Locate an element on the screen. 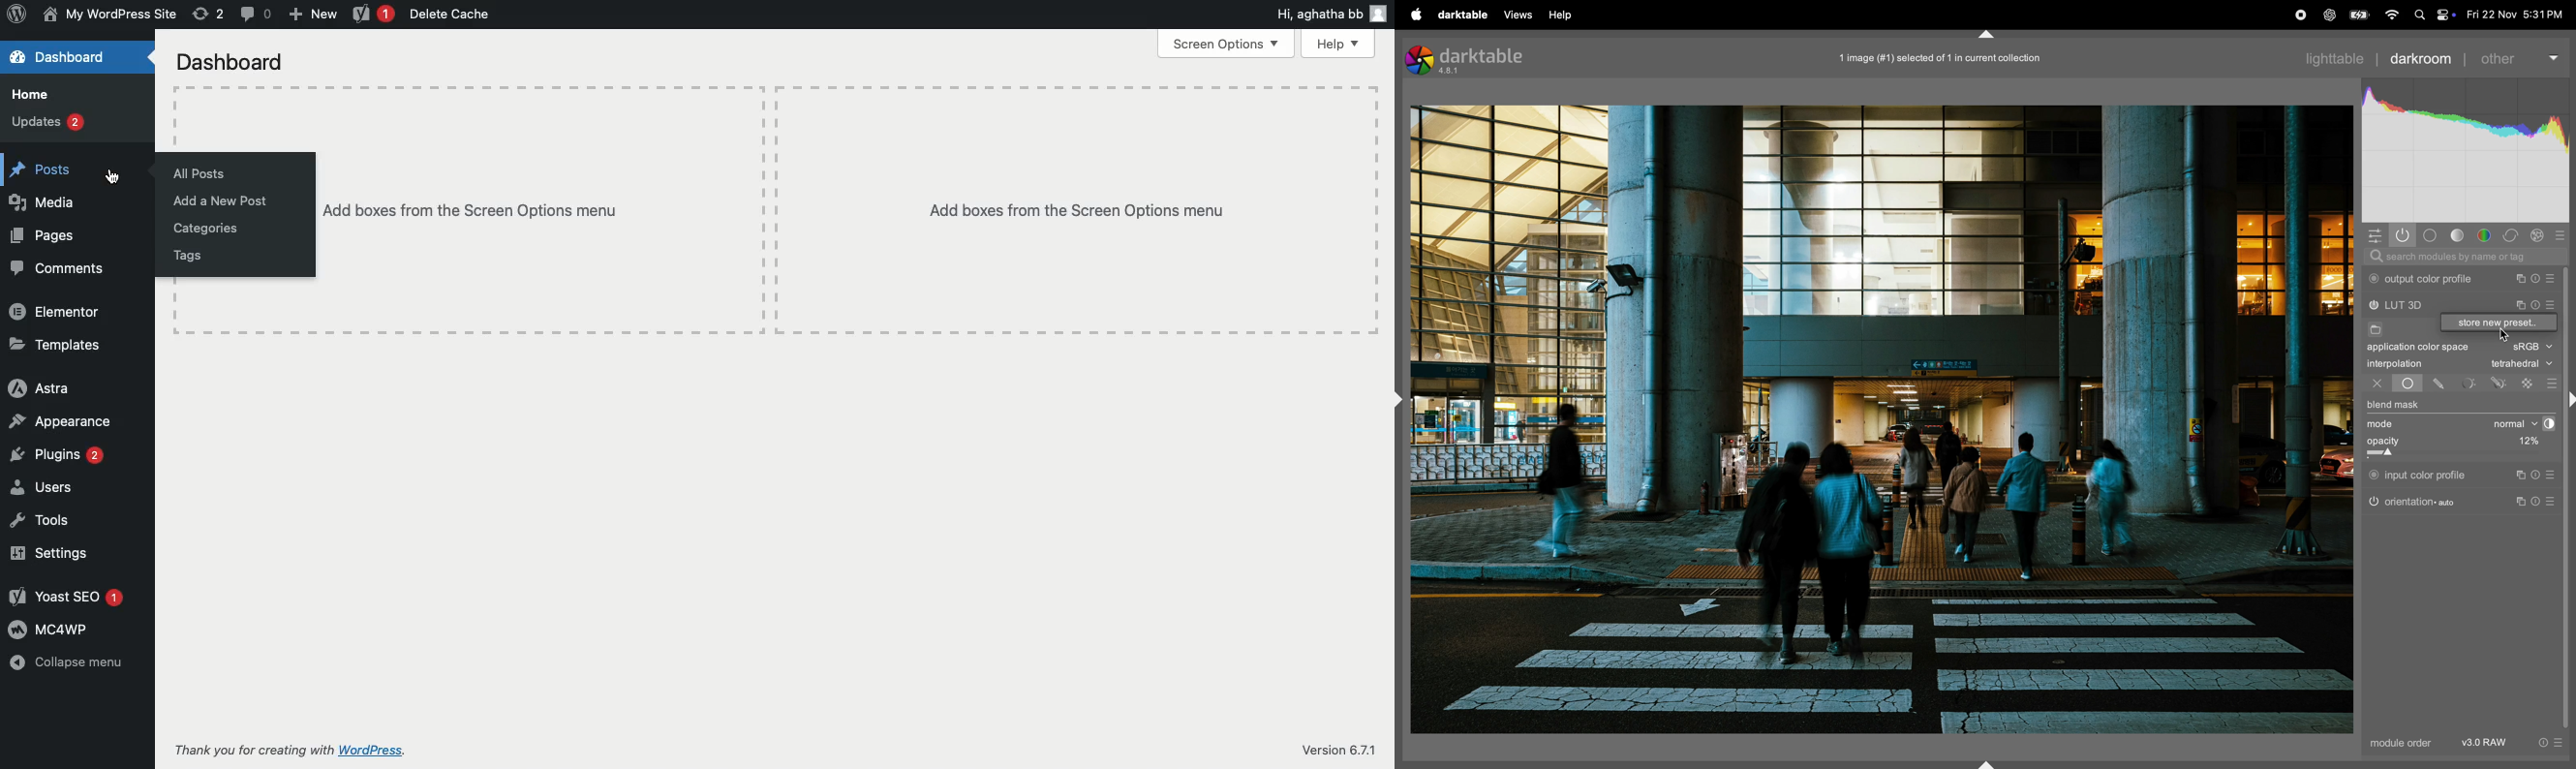 This screenshot has height=784, width=2576. module order is located at coordinates (2398, 744).